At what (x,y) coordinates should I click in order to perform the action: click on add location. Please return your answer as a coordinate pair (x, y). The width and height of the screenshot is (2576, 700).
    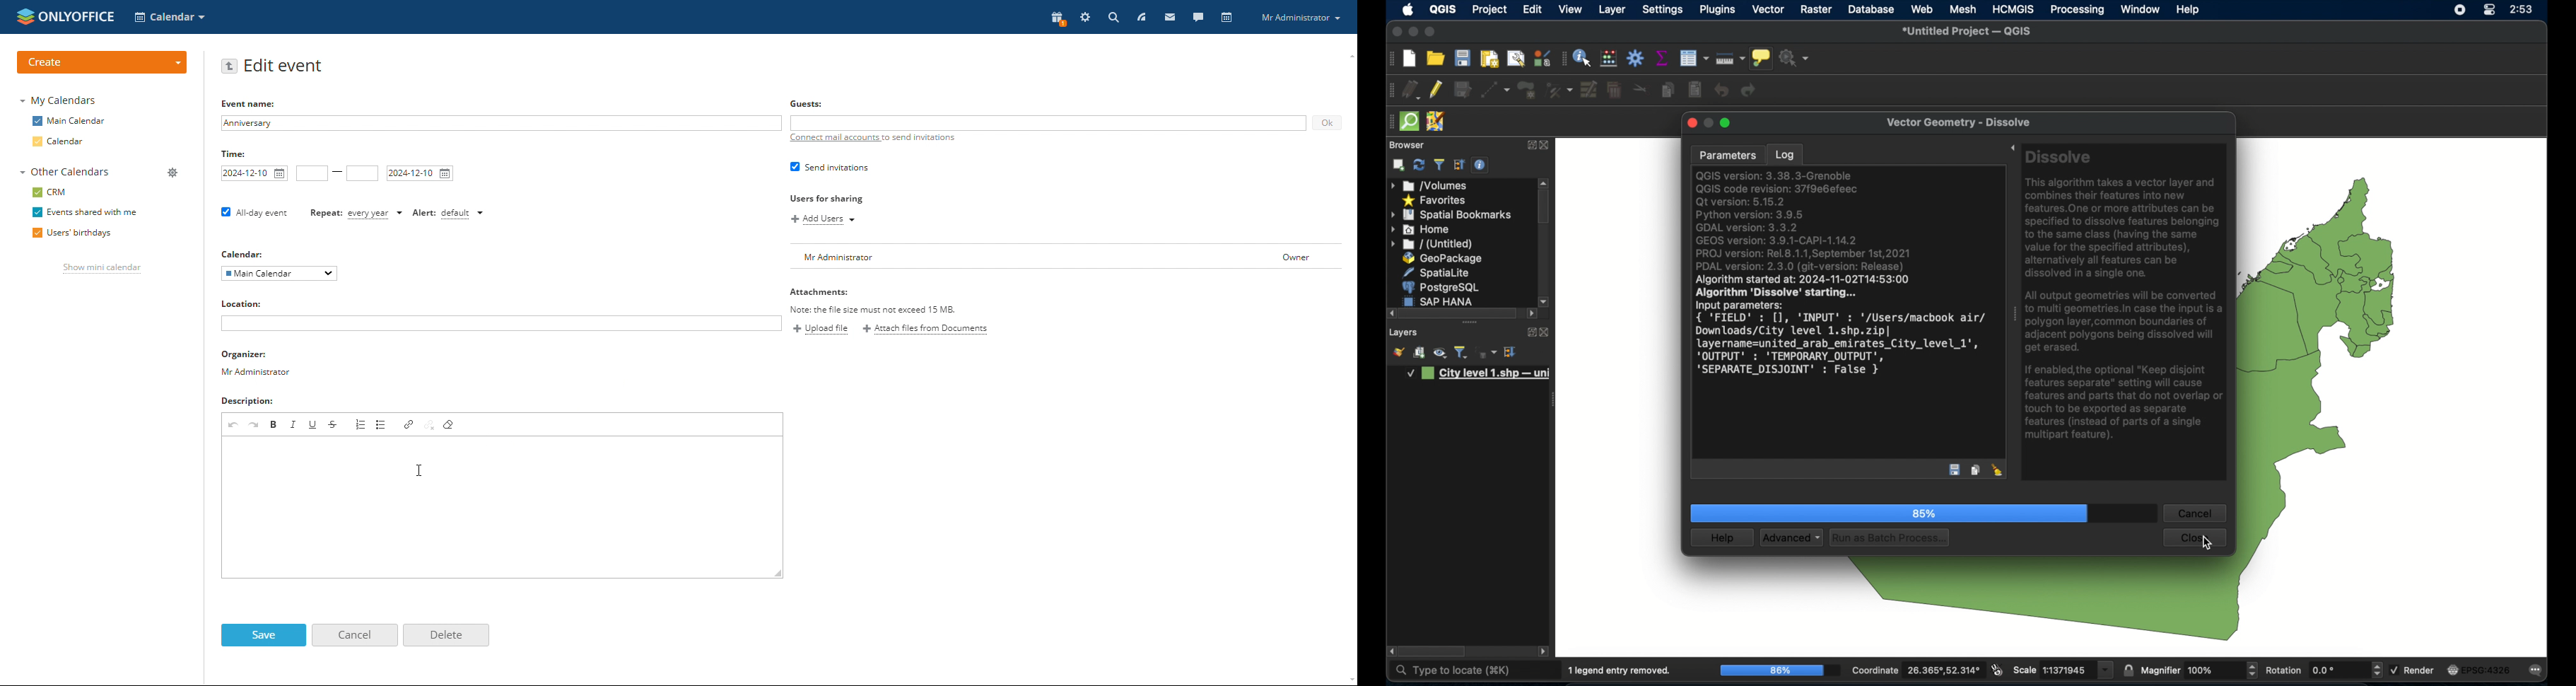
    Looking at the image, I should click on (500, 323).